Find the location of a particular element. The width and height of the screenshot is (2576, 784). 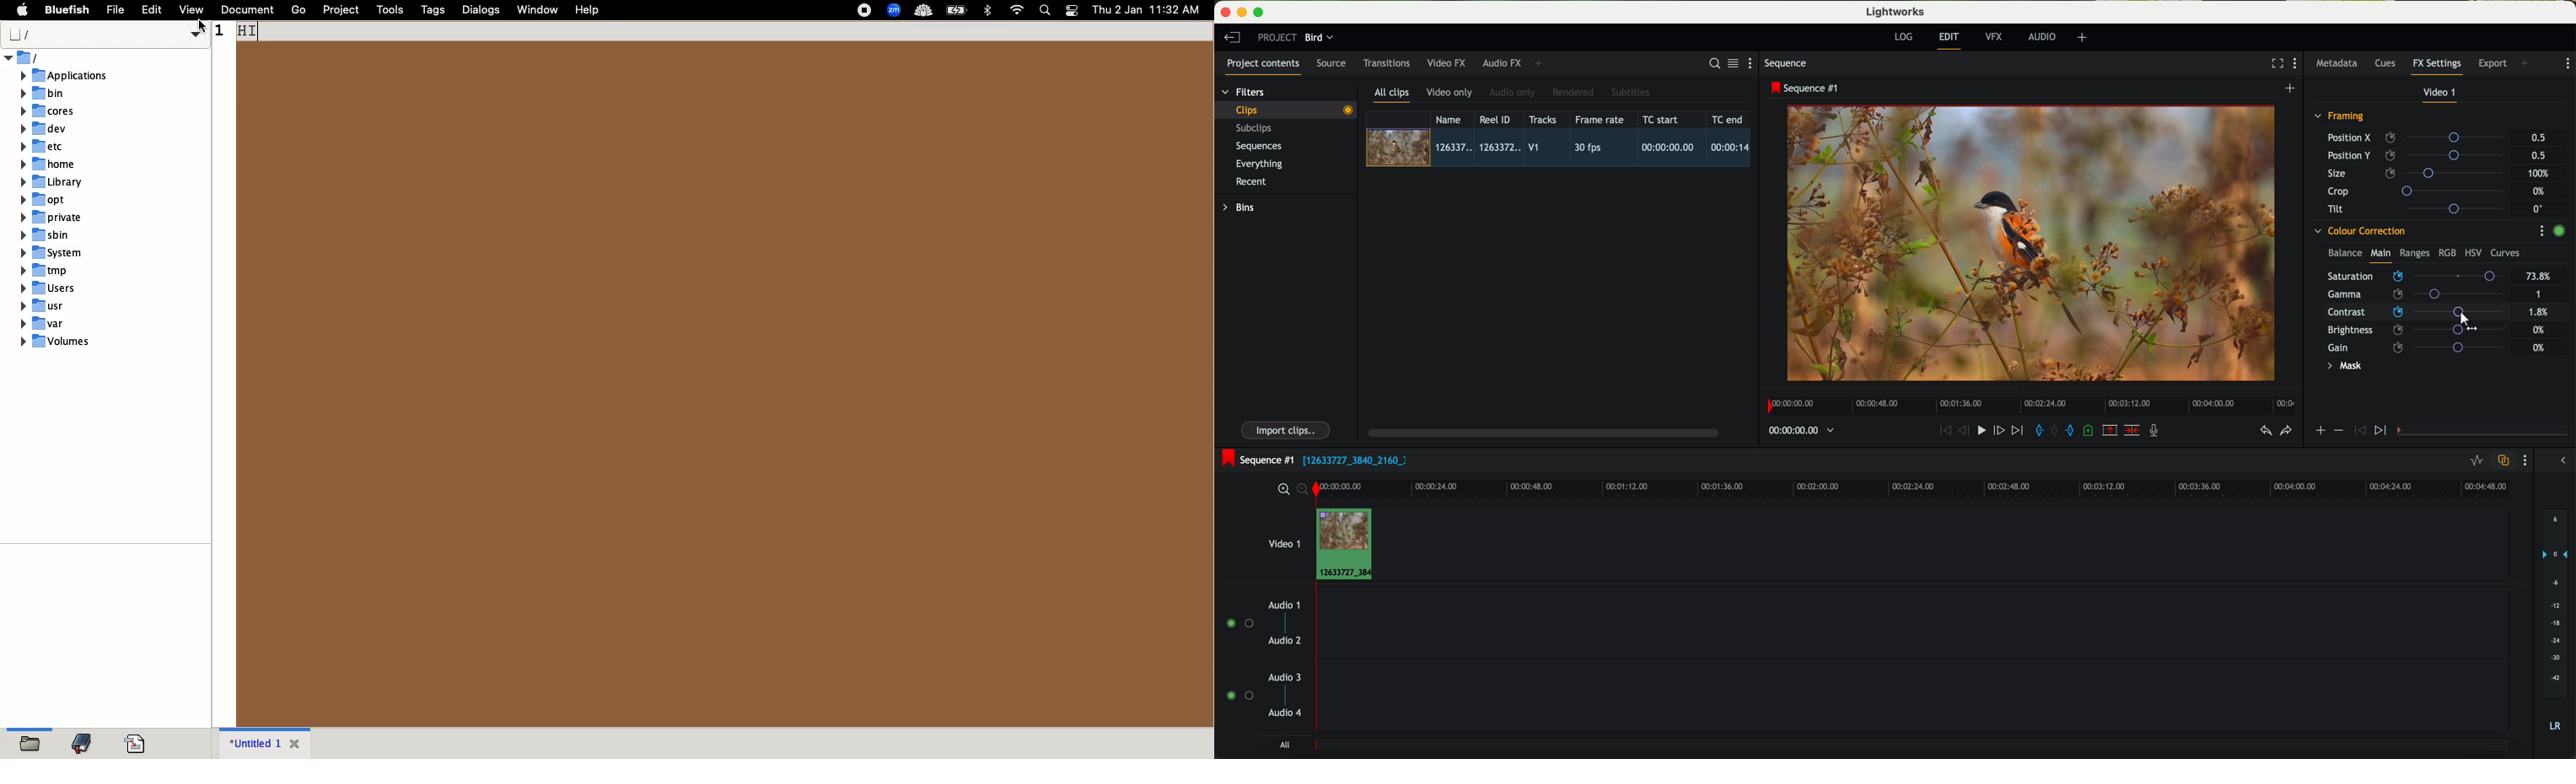

tools is located at coordinates (390, 10).